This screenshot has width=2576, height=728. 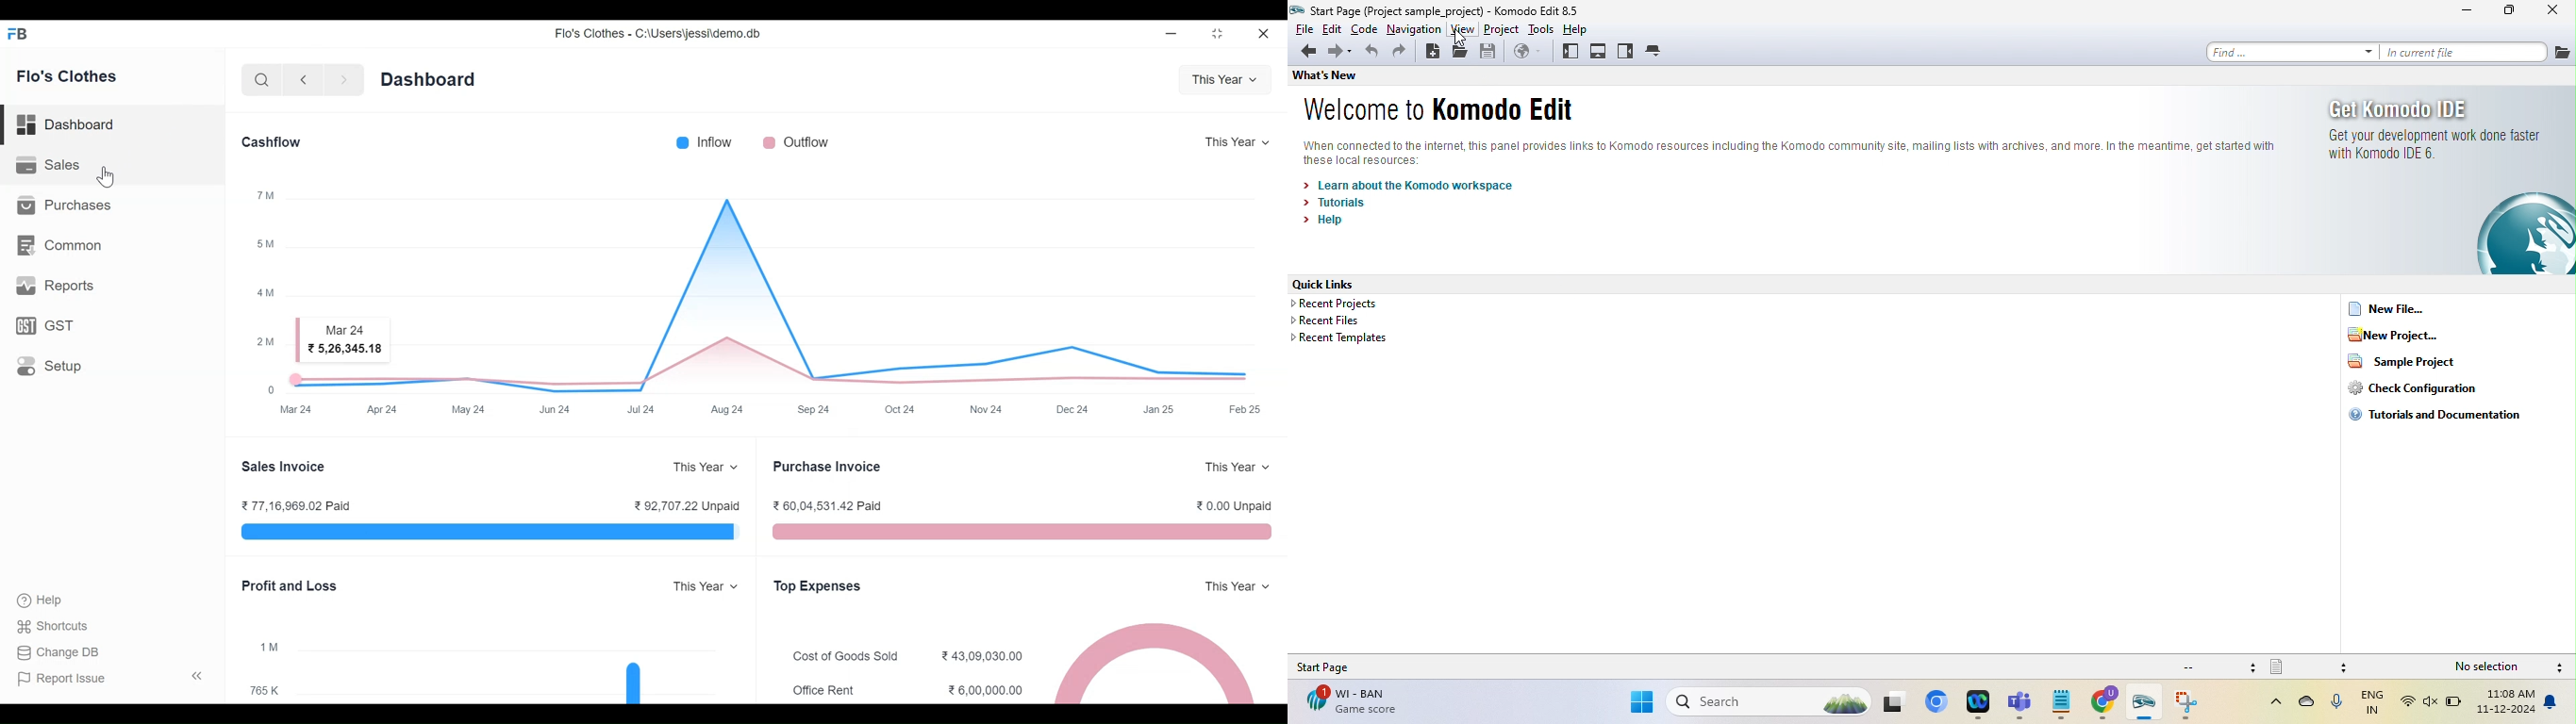 What do you see at coordinates (266, 291) in the screenshot?
I see `4M` at bounding box center [266, 291].